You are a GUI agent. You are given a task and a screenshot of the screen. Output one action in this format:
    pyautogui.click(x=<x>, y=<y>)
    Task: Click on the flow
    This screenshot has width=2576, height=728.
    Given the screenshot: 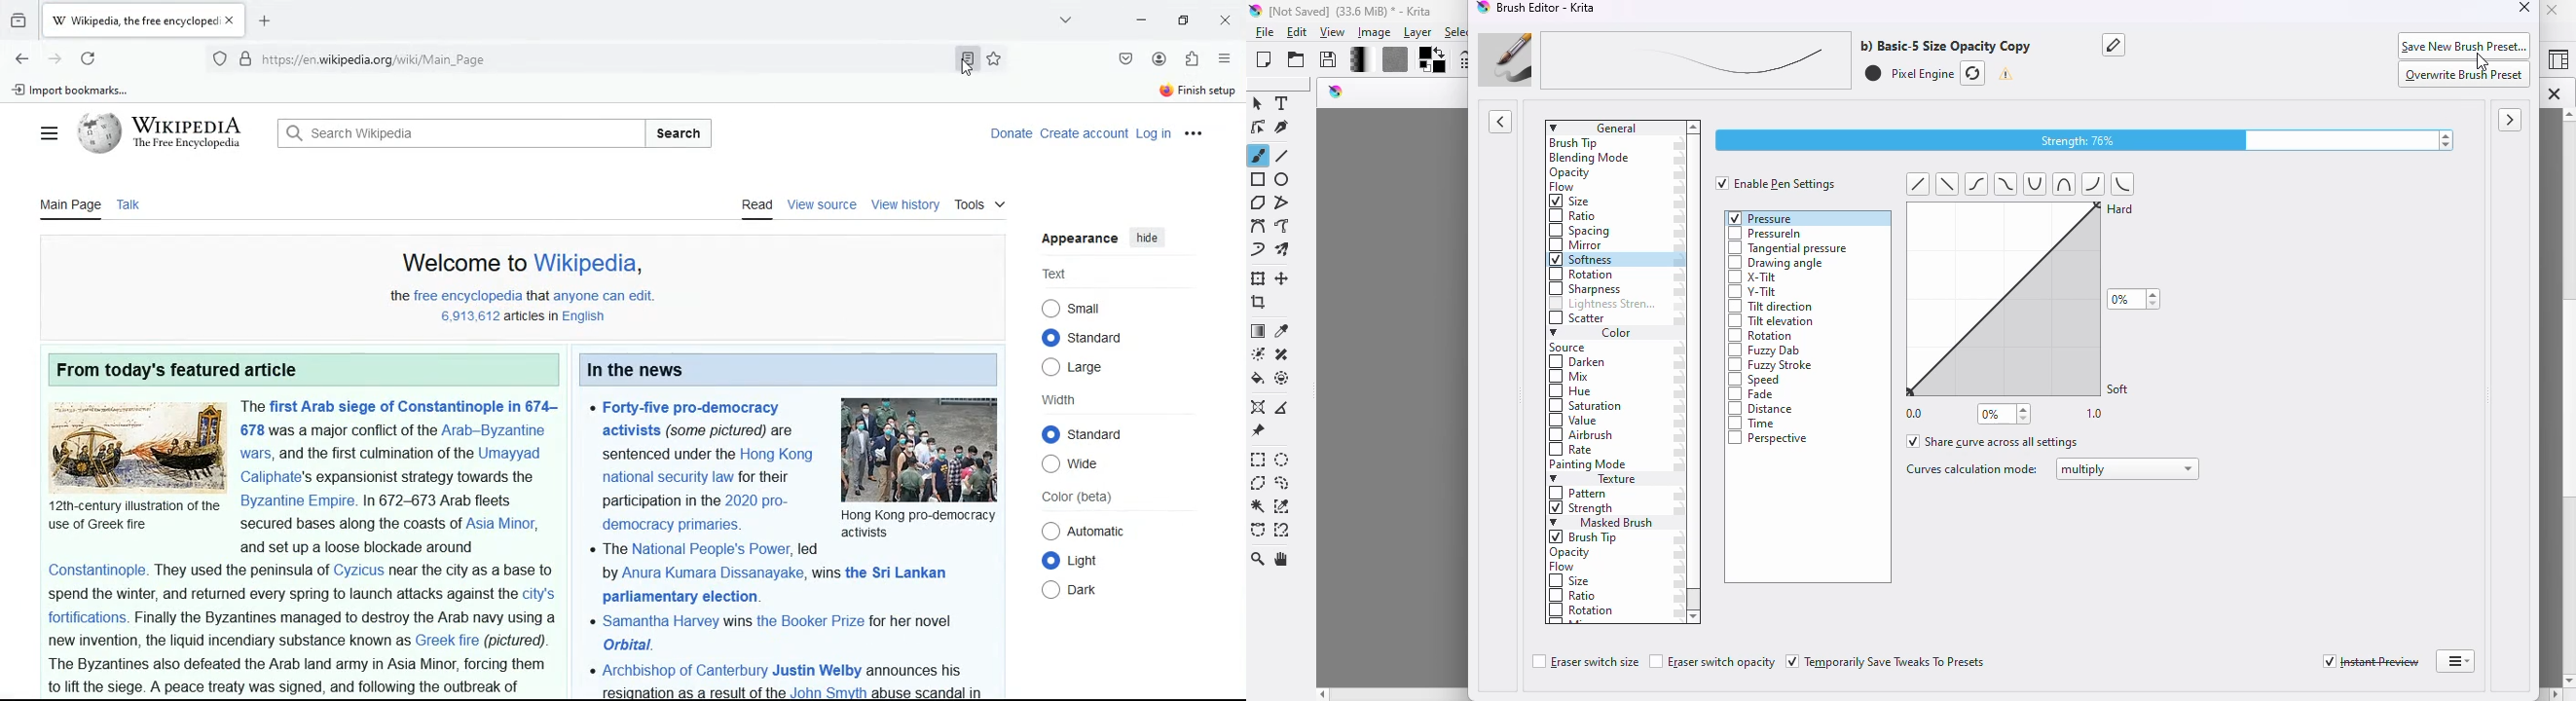 What is the action you would take?
    pyautogui.click(x=1563, y=568)
    